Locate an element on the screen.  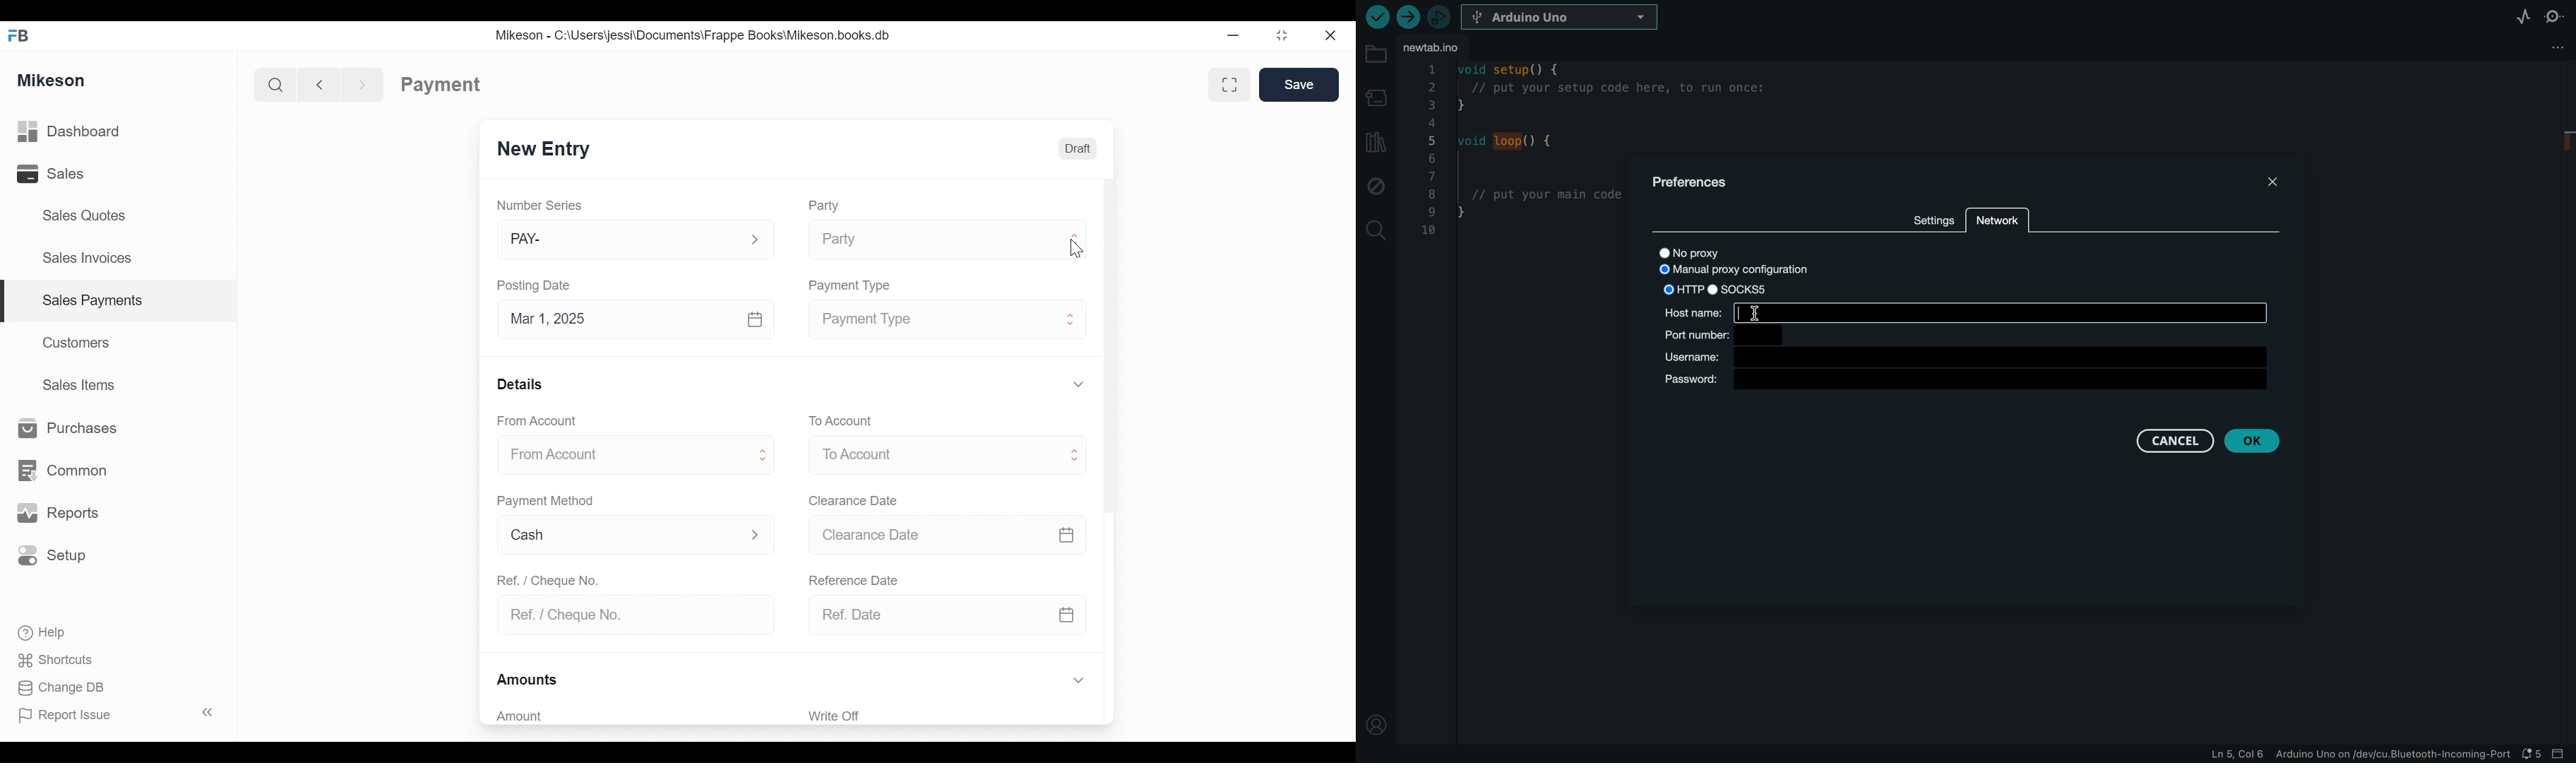
From Account is located at coordinates (638, 456).